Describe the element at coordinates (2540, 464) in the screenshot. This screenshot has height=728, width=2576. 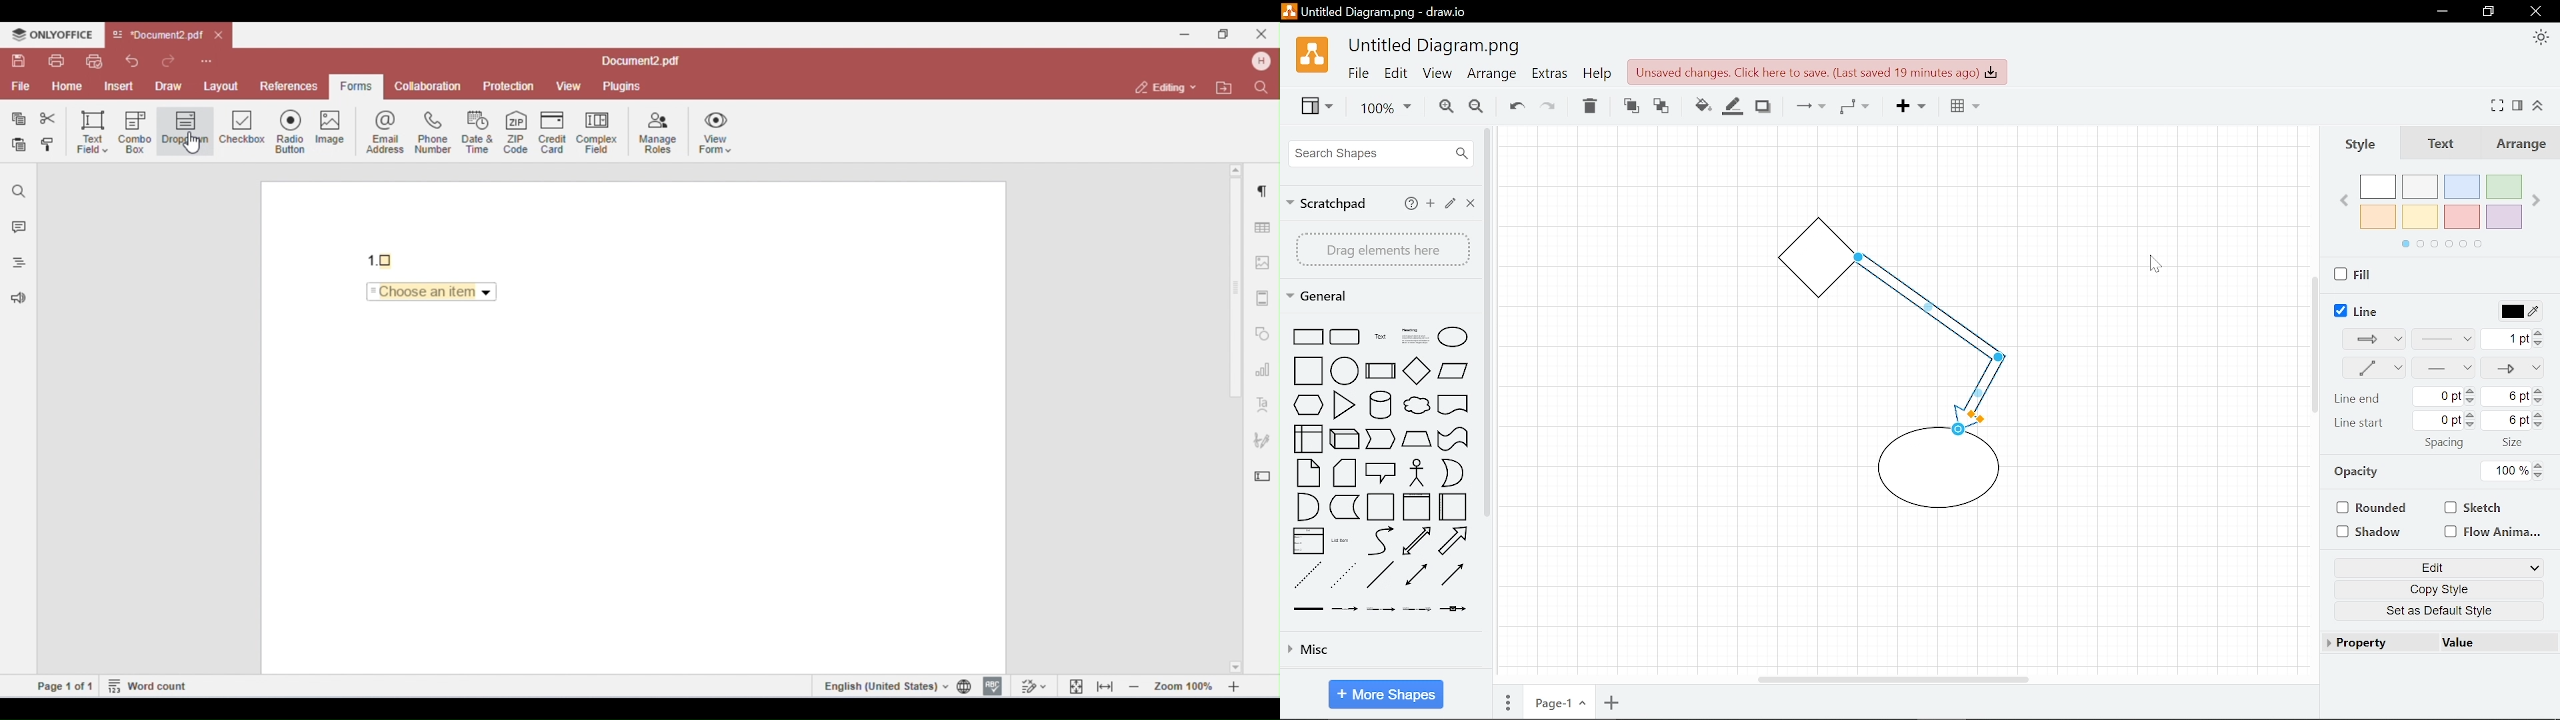
I see `Increase opacity` at that location.